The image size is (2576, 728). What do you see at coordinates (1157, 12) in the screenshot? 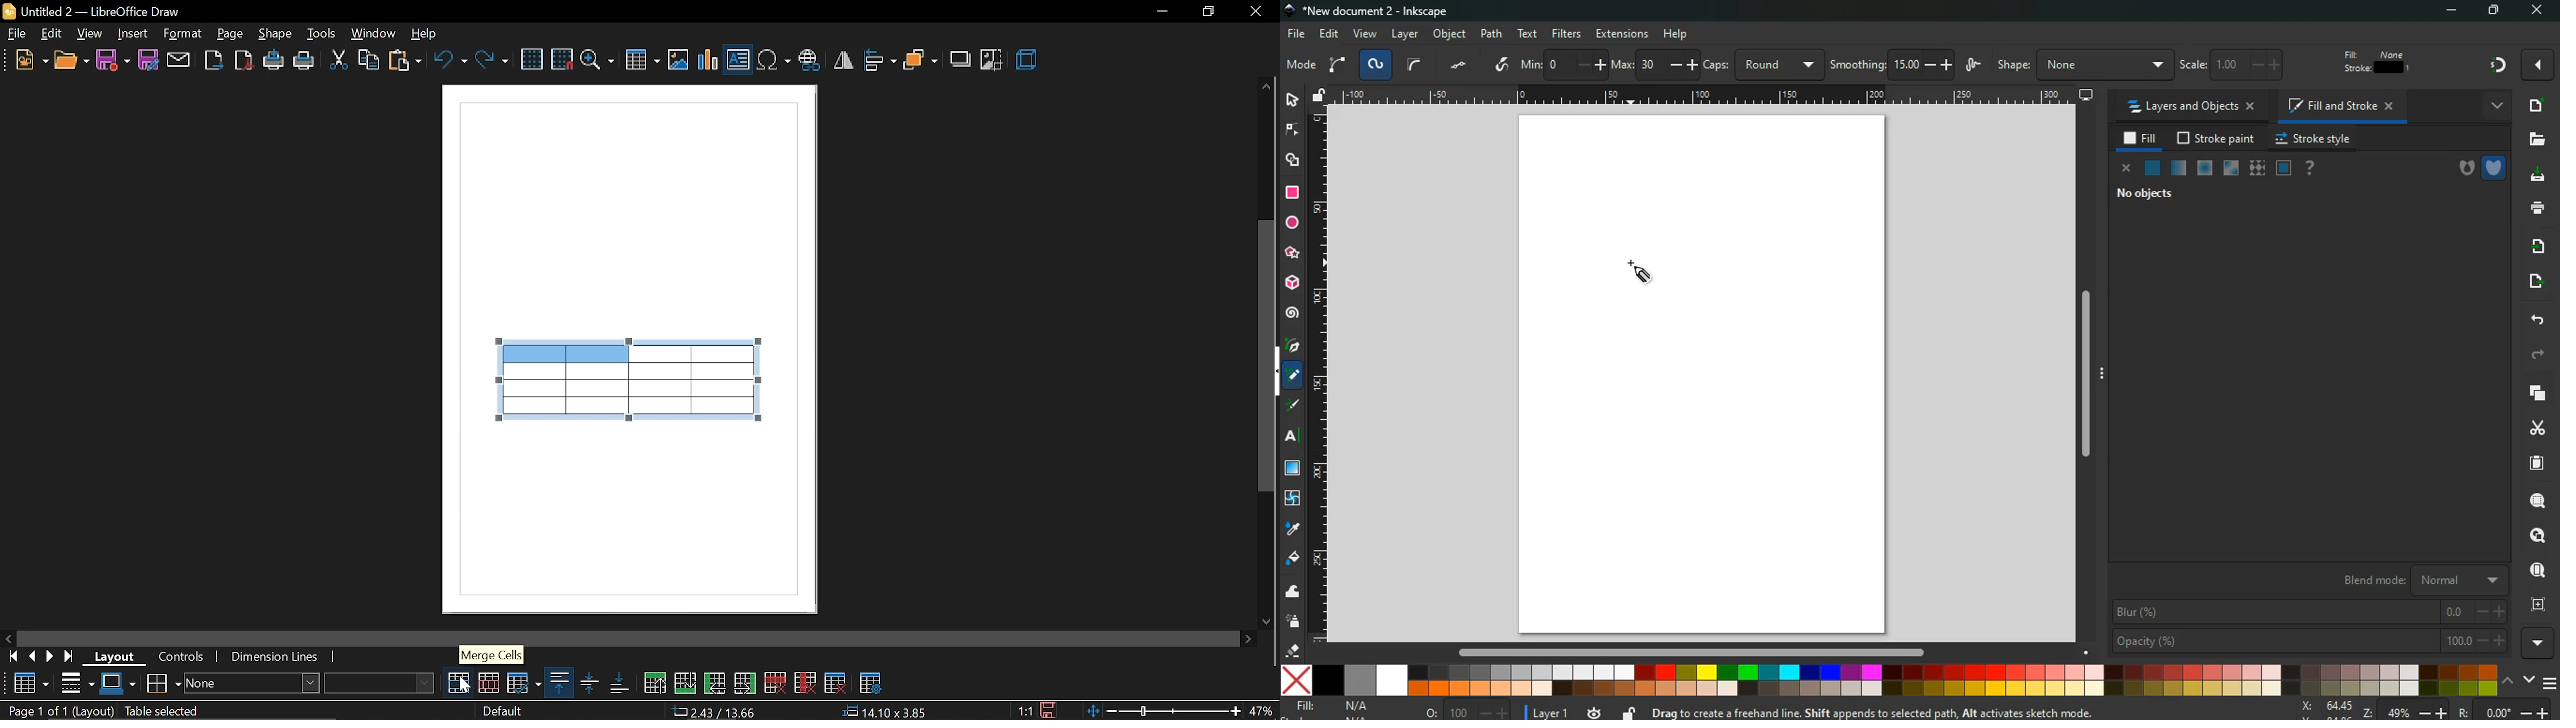
I see `Minimize` at bounding box center [1157, 12].